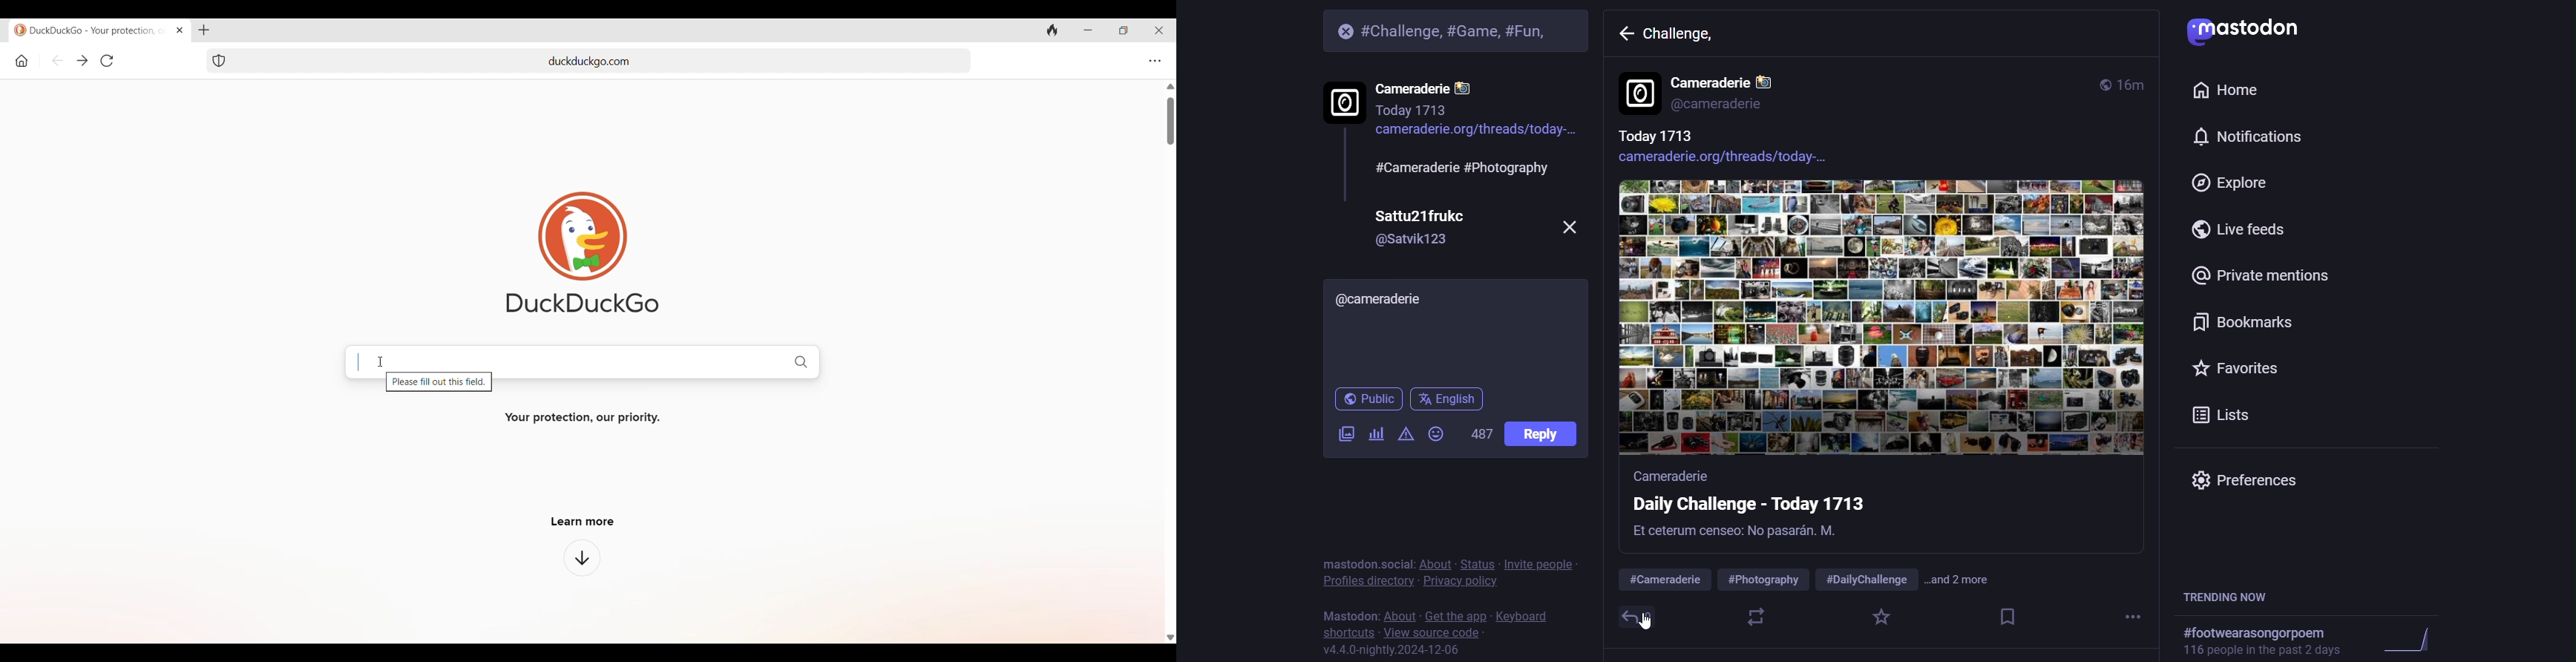 The height and width of the screenshot is (672, 2576). What do you see at coordinates (1767, 575) in the screenshot?
I see `#Cameraderie ~~ #Photography ~~ #DailyChallenge` at bounding box center [1767, 575].